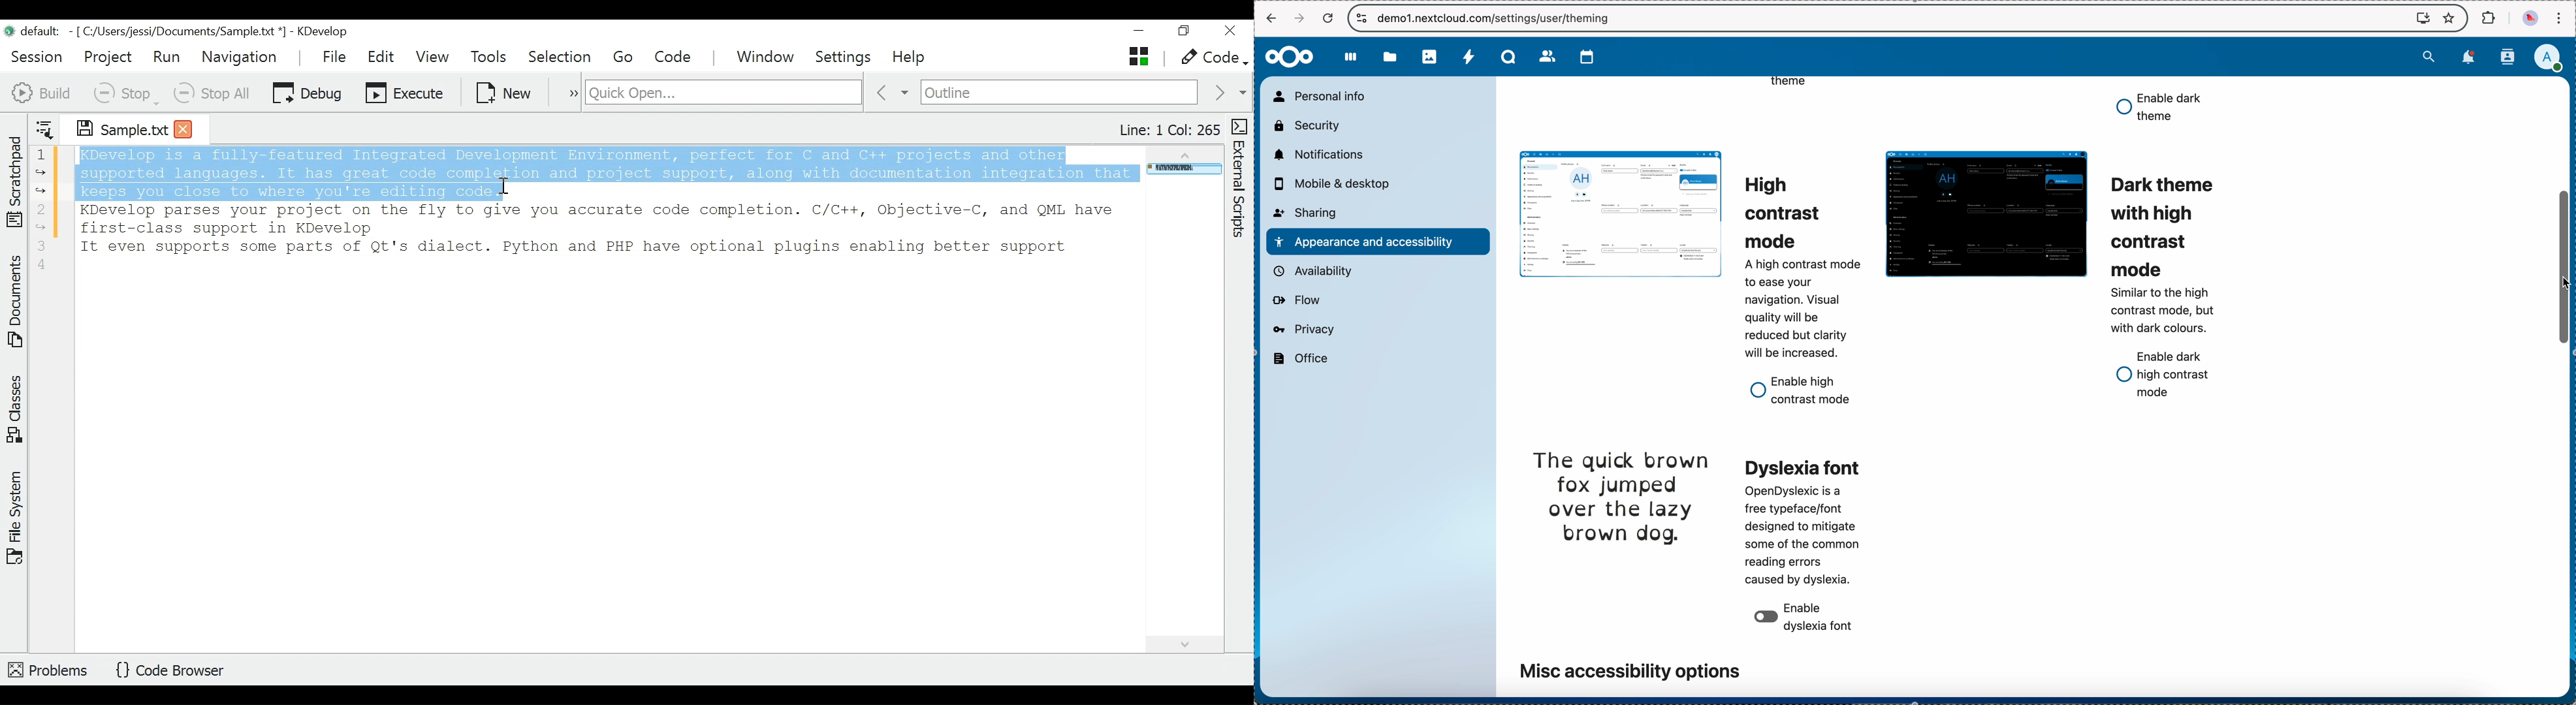 Image resolution: width=2576 pixels, height=728 pixels. I want to click on extensions, so click(2487, 18).